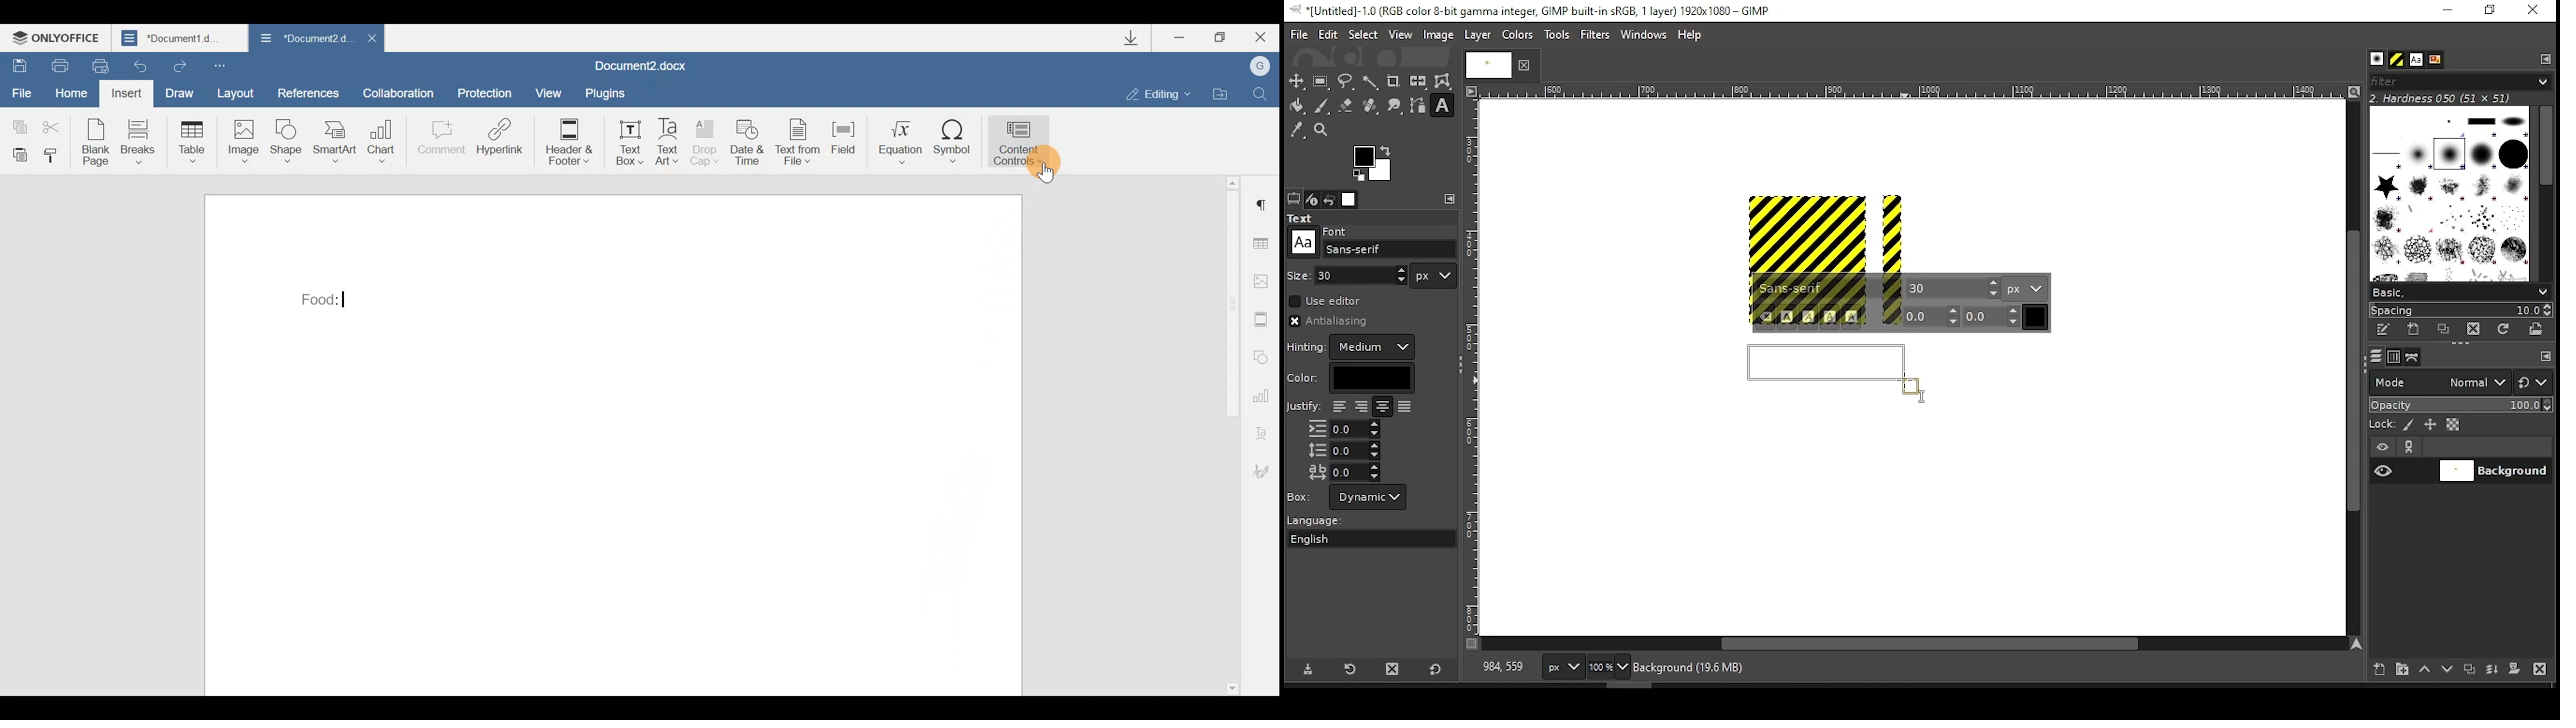  What do you see at coordinates (1263, 394) in the screenshot?
I see `Chart settings` at bounding box center [1263, 394].